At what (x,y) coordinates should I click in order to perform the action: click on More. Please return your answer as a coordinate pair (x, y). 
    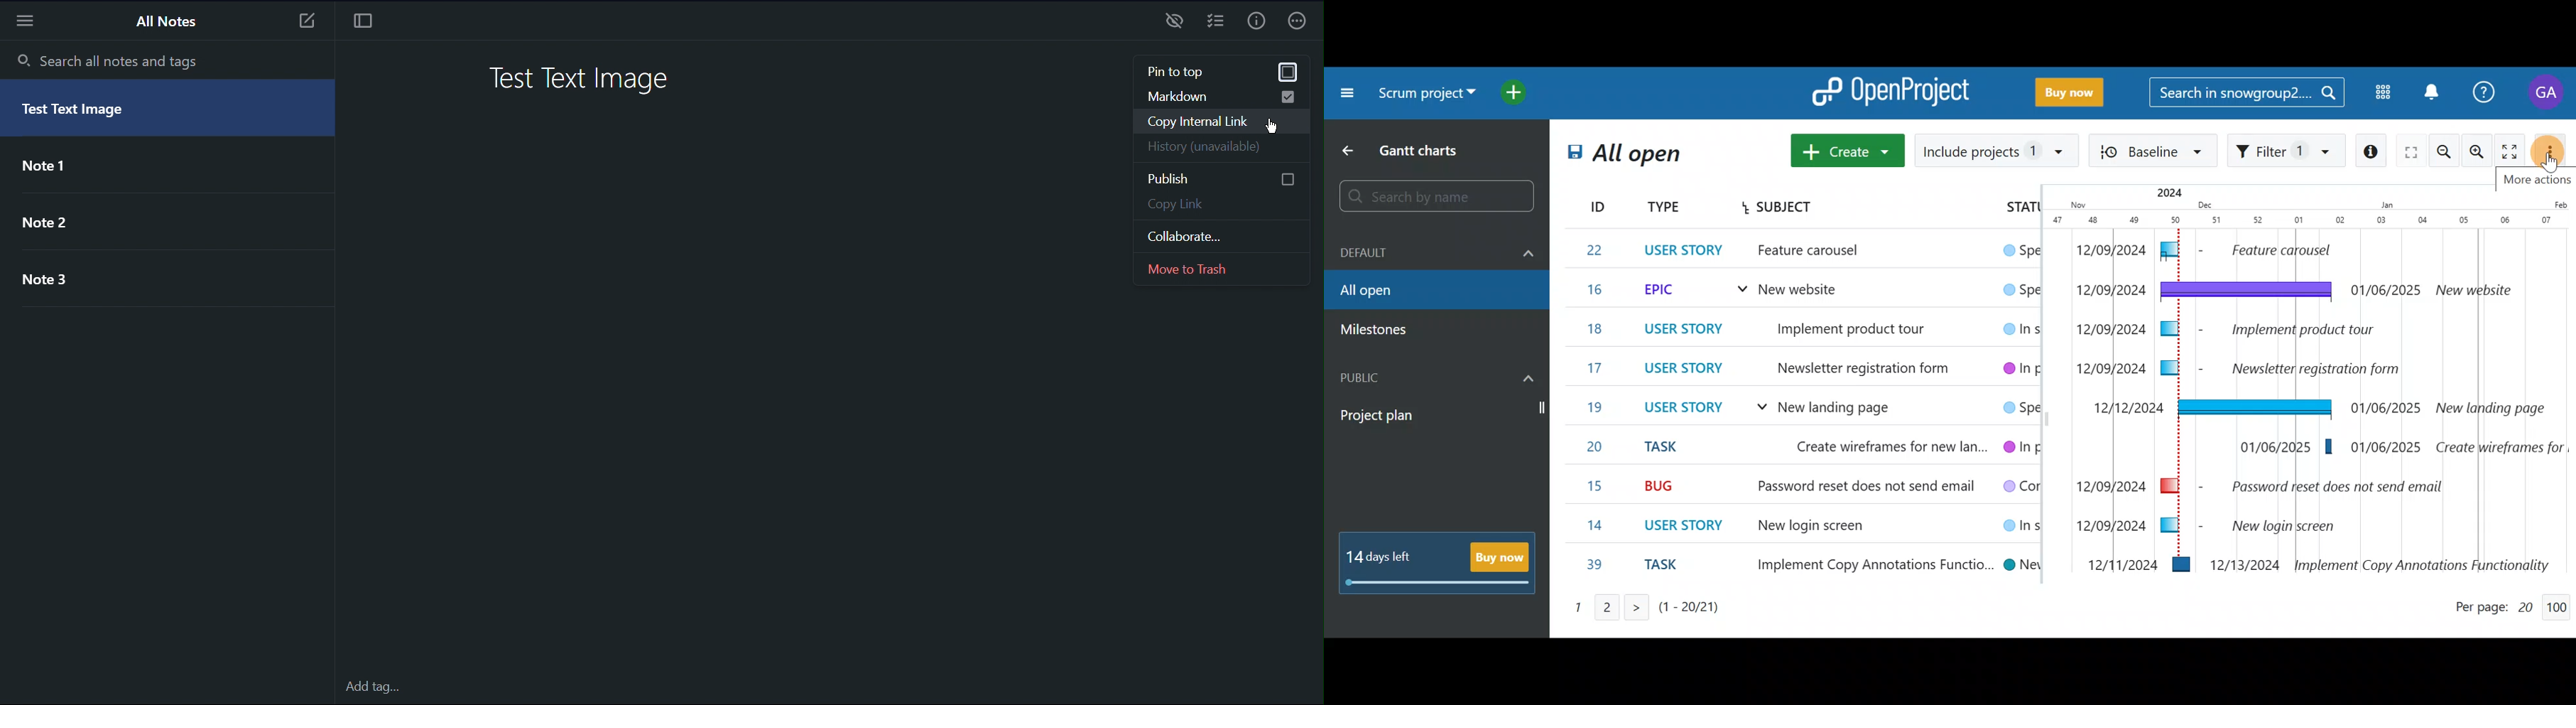
    Looking at the image, I should click on (1298, 21).